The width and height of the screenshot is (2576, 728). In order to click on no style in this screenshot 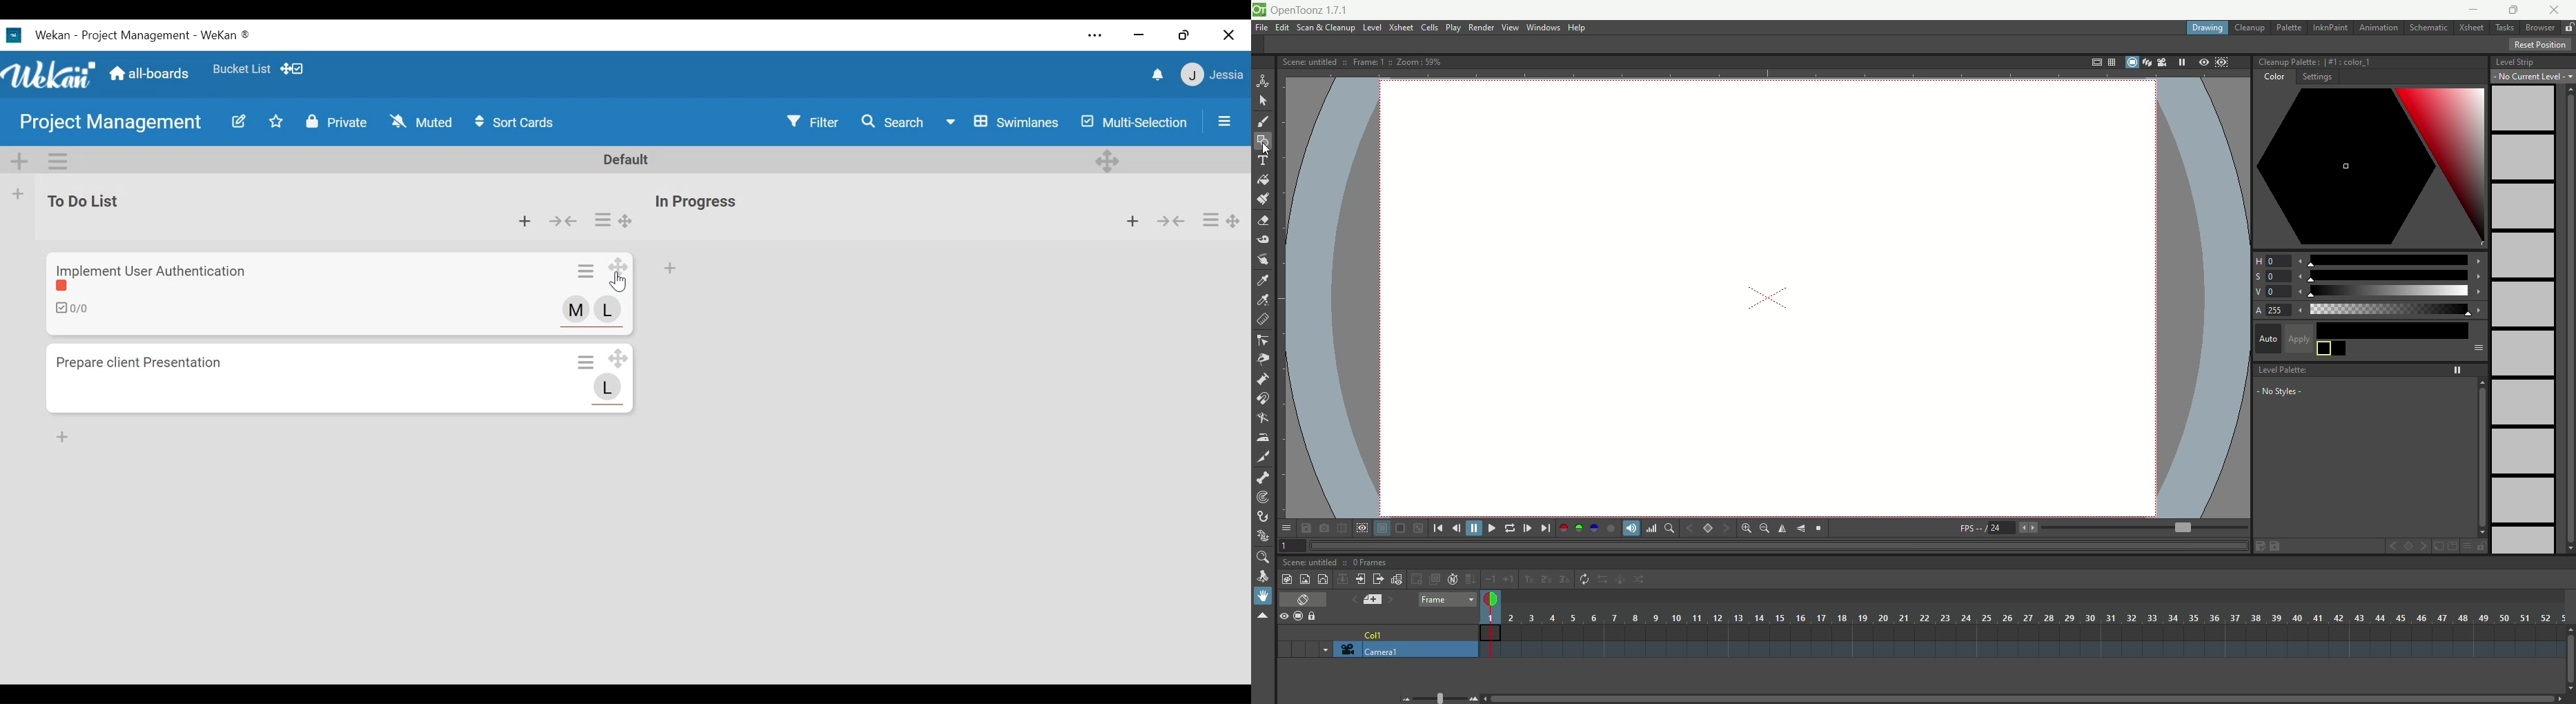, I will do `click(2308, 391)`.